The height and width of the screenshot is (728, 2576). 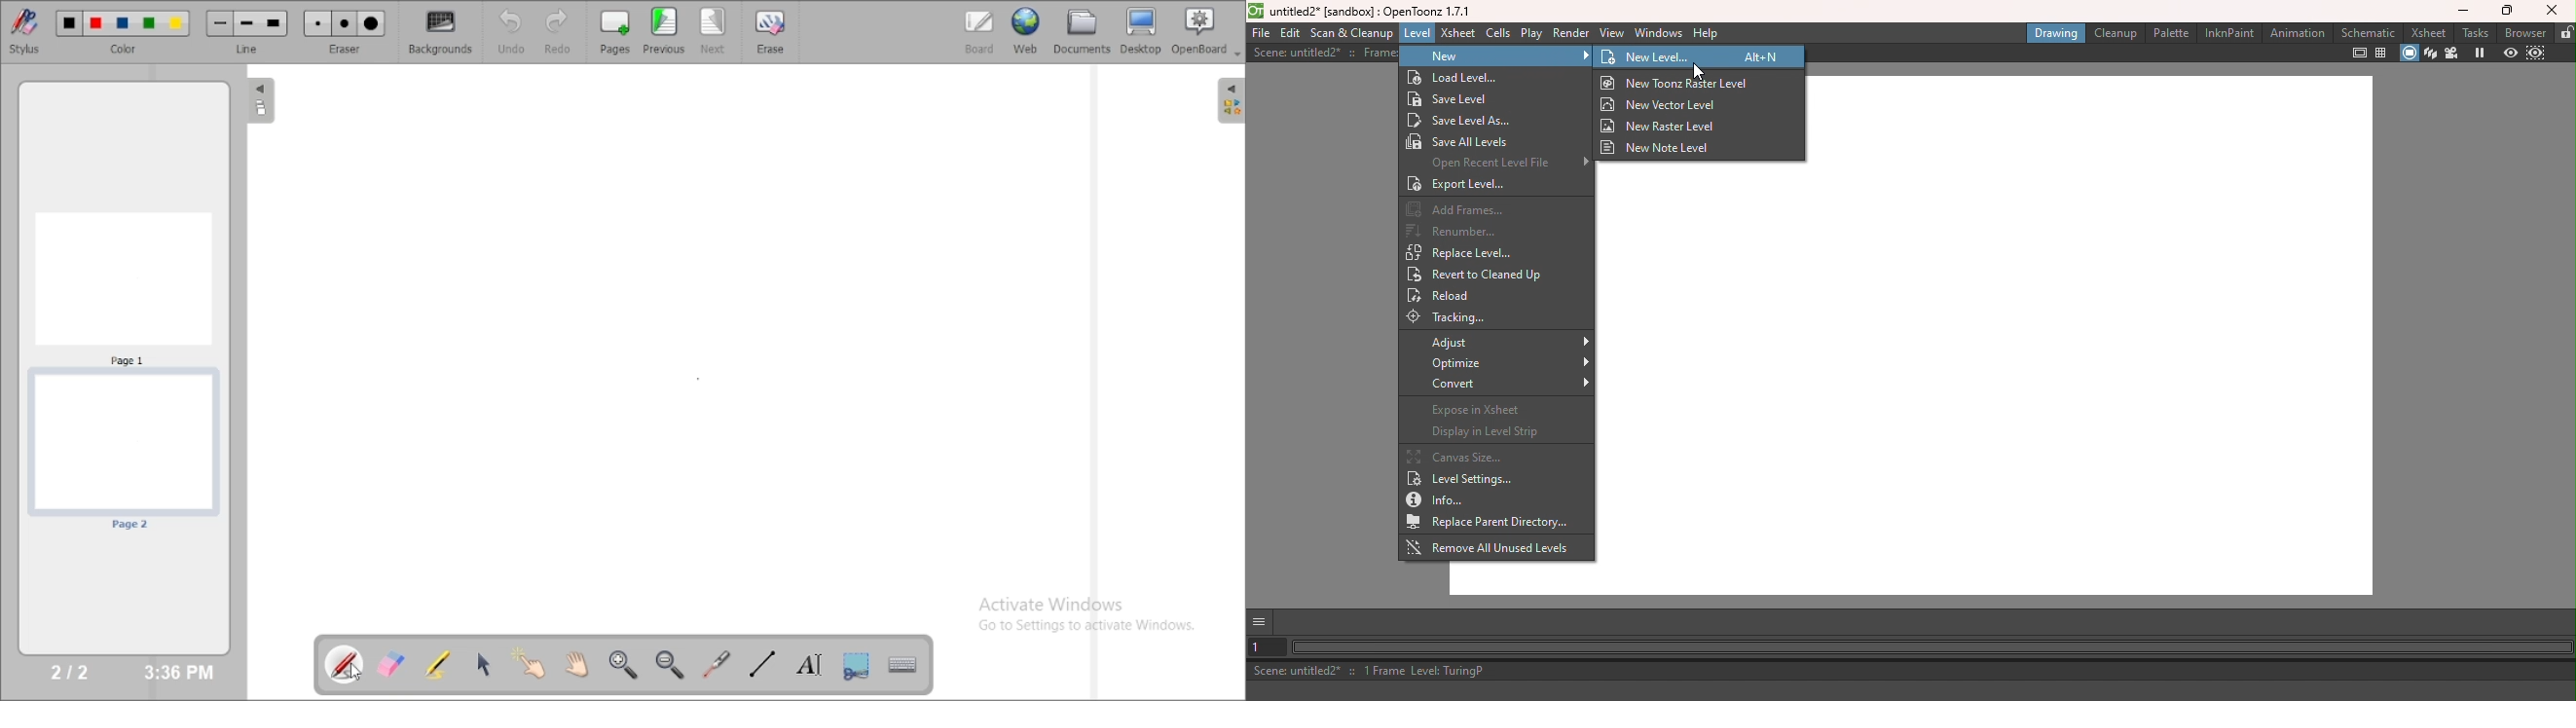 What do you see at coordinates (1266, 649) in the screenshot?
I see `Set the current frame` at bounding box center [1266, 649].